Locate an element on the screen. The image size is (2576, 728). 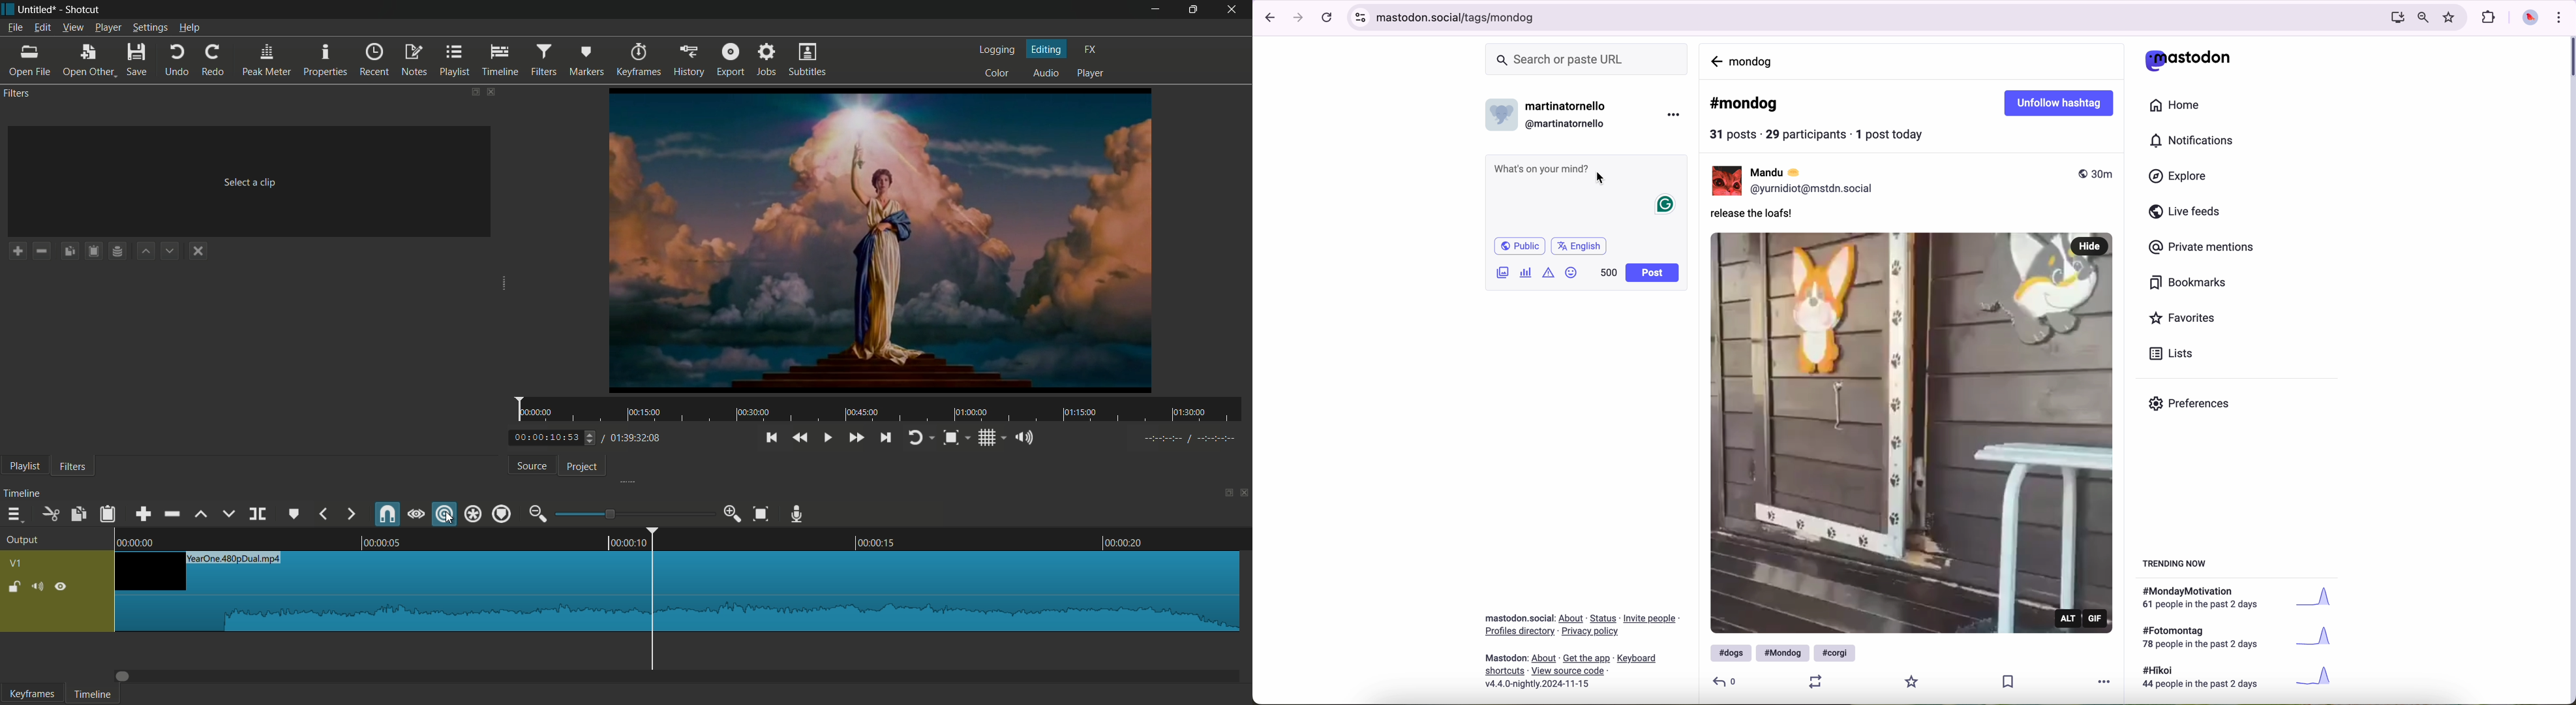
content warning is located at coordinates (1547, 275).